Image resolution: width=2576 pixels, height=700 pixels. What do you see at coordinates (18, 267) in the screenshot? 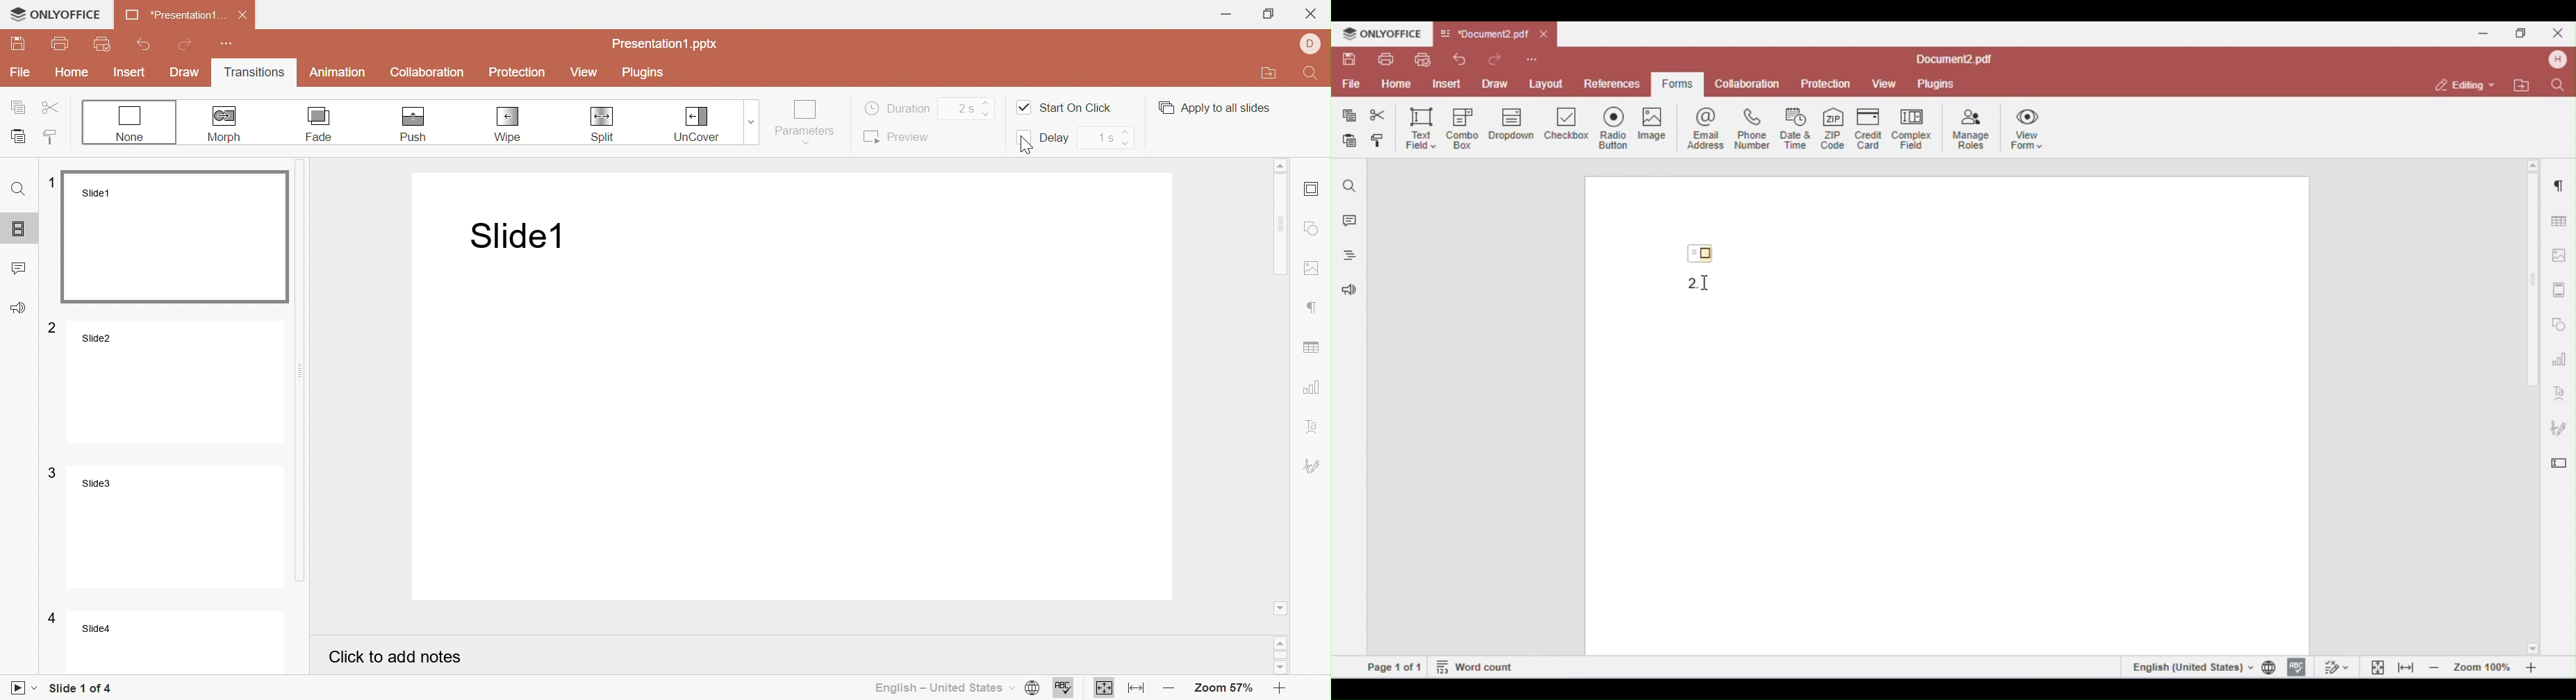
I see `Comments` at bounding box center [18, 267].